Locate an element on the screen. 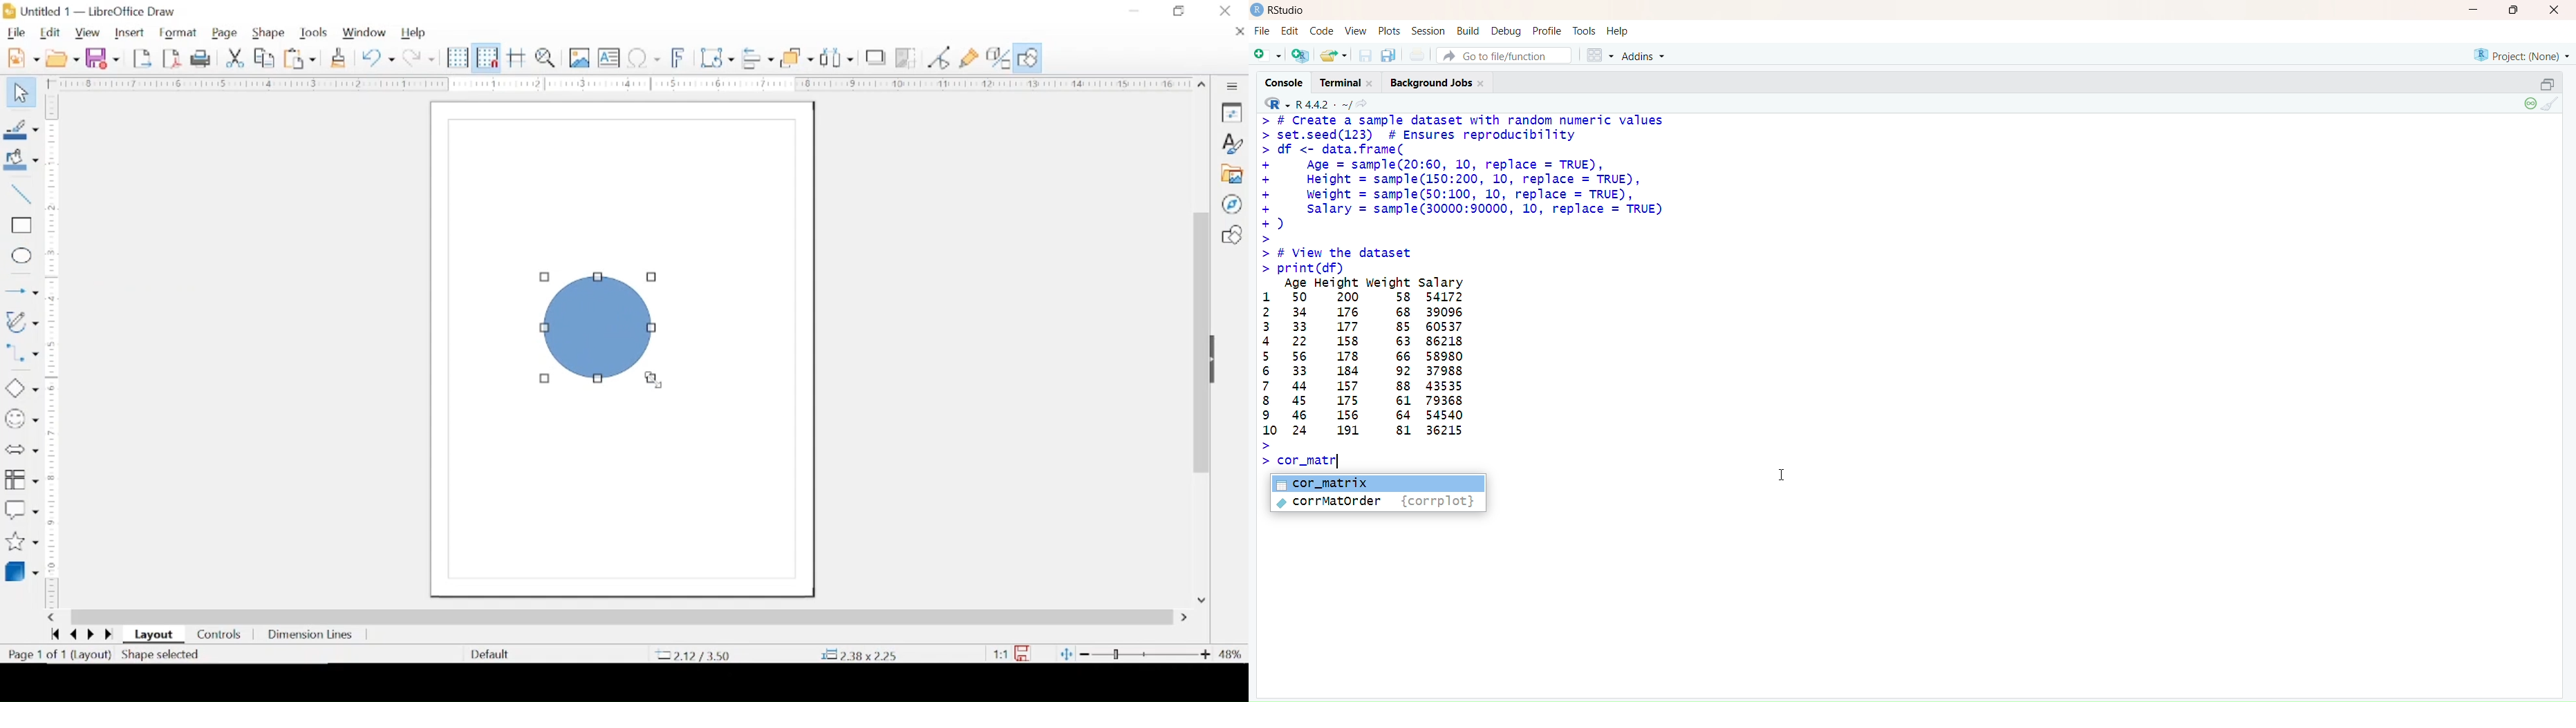 This screenshot has height=728, width=2576. dimension lines is located at coordinates (310, 635).